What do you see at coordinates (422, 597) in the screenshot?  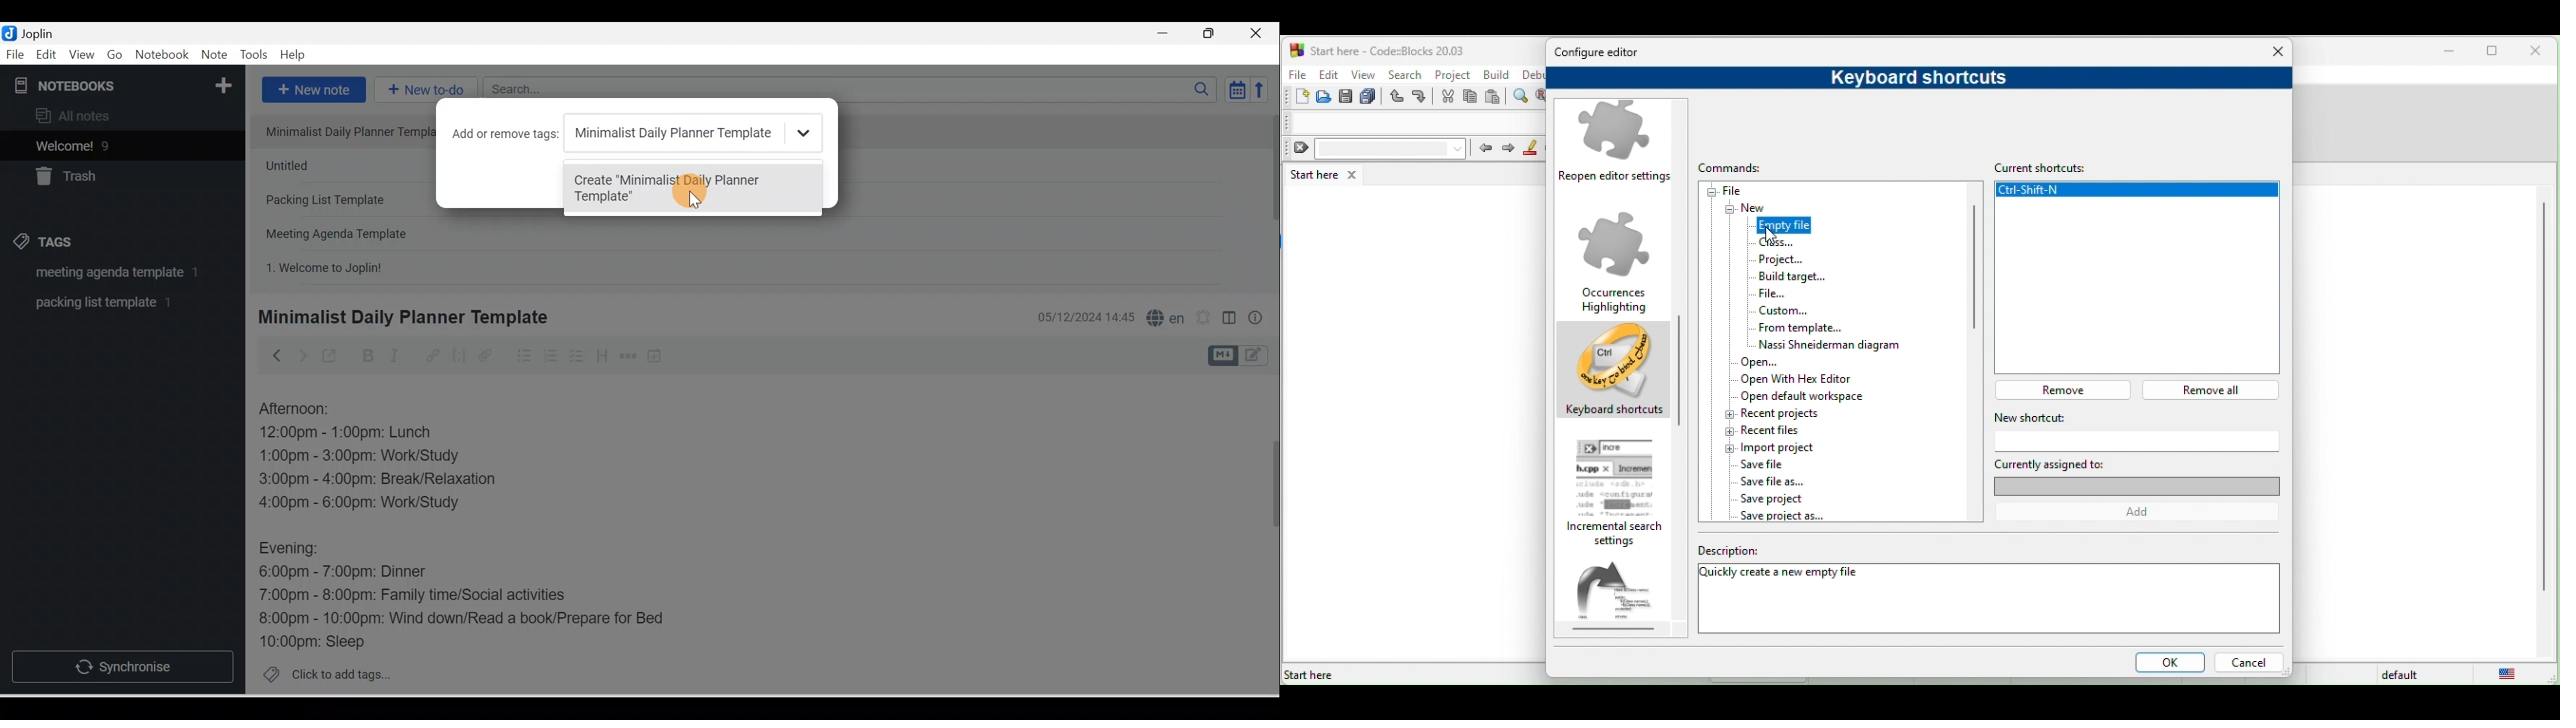 I see `7:00pm - 8:00pm: Family time/Social activities` at bounding box center [422, 597].